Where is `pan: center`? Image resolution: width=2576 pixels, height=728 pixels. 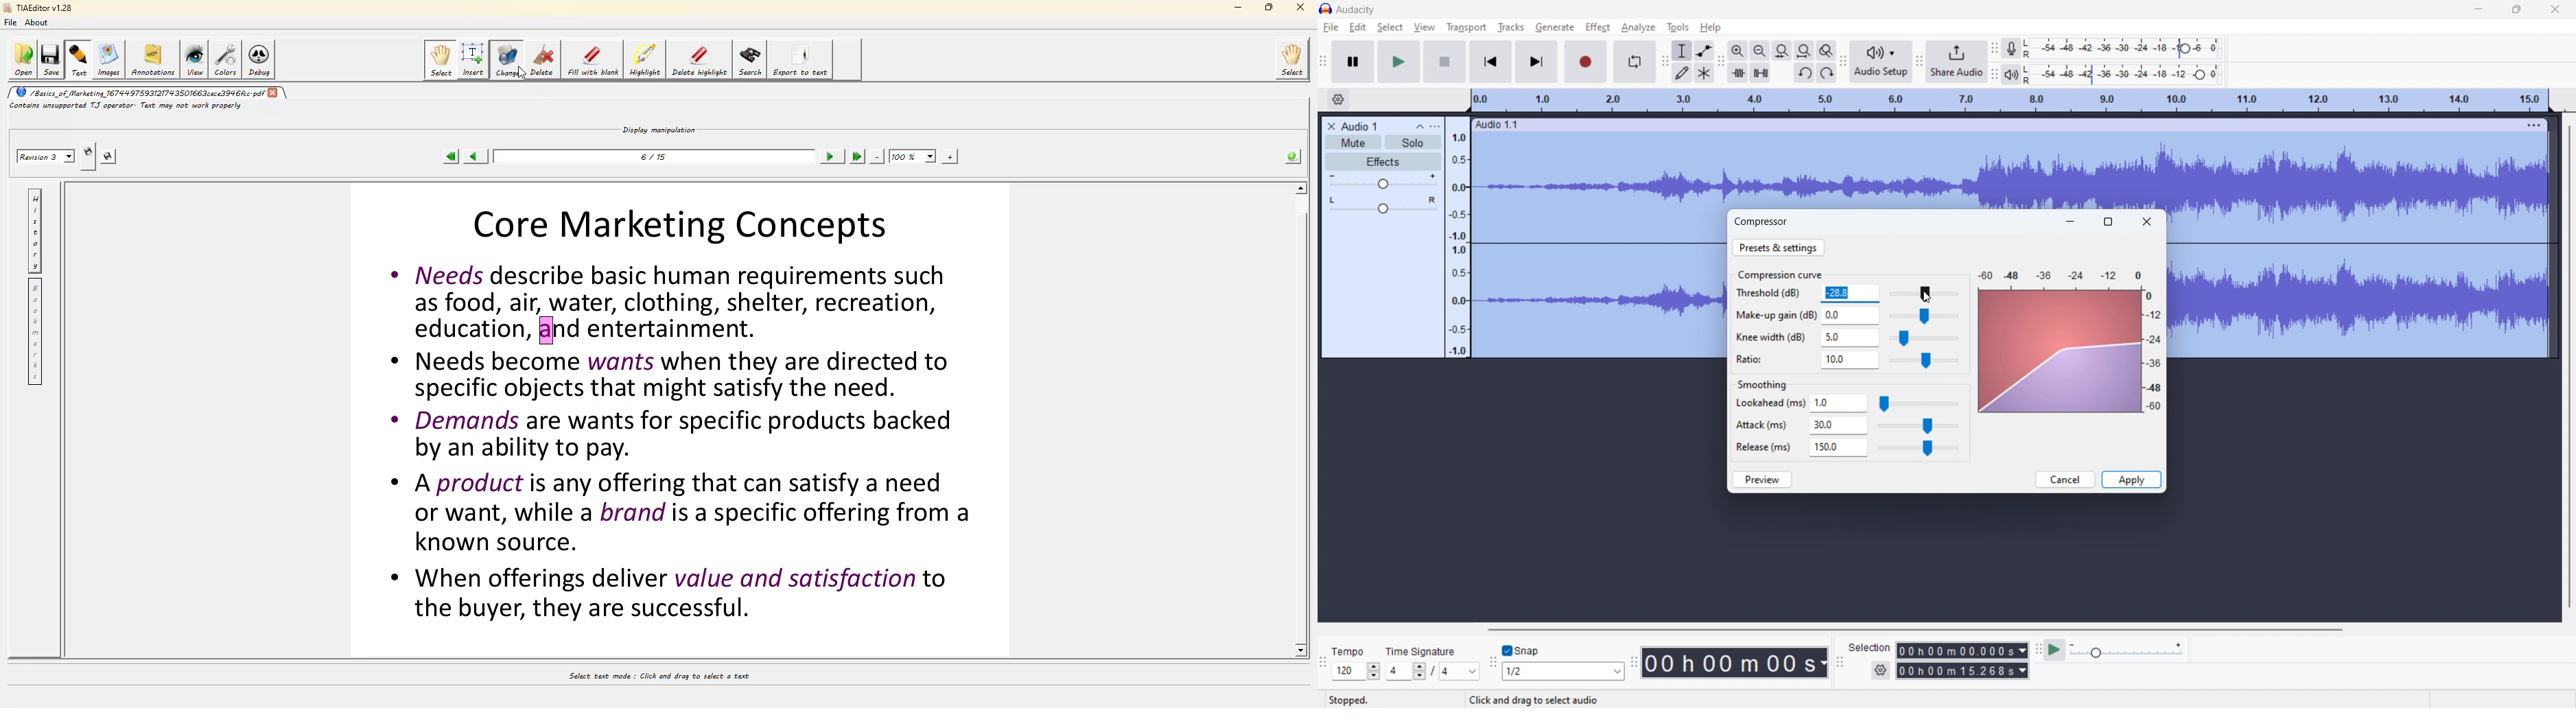 pan: center is located at coordinates (1382, 205).